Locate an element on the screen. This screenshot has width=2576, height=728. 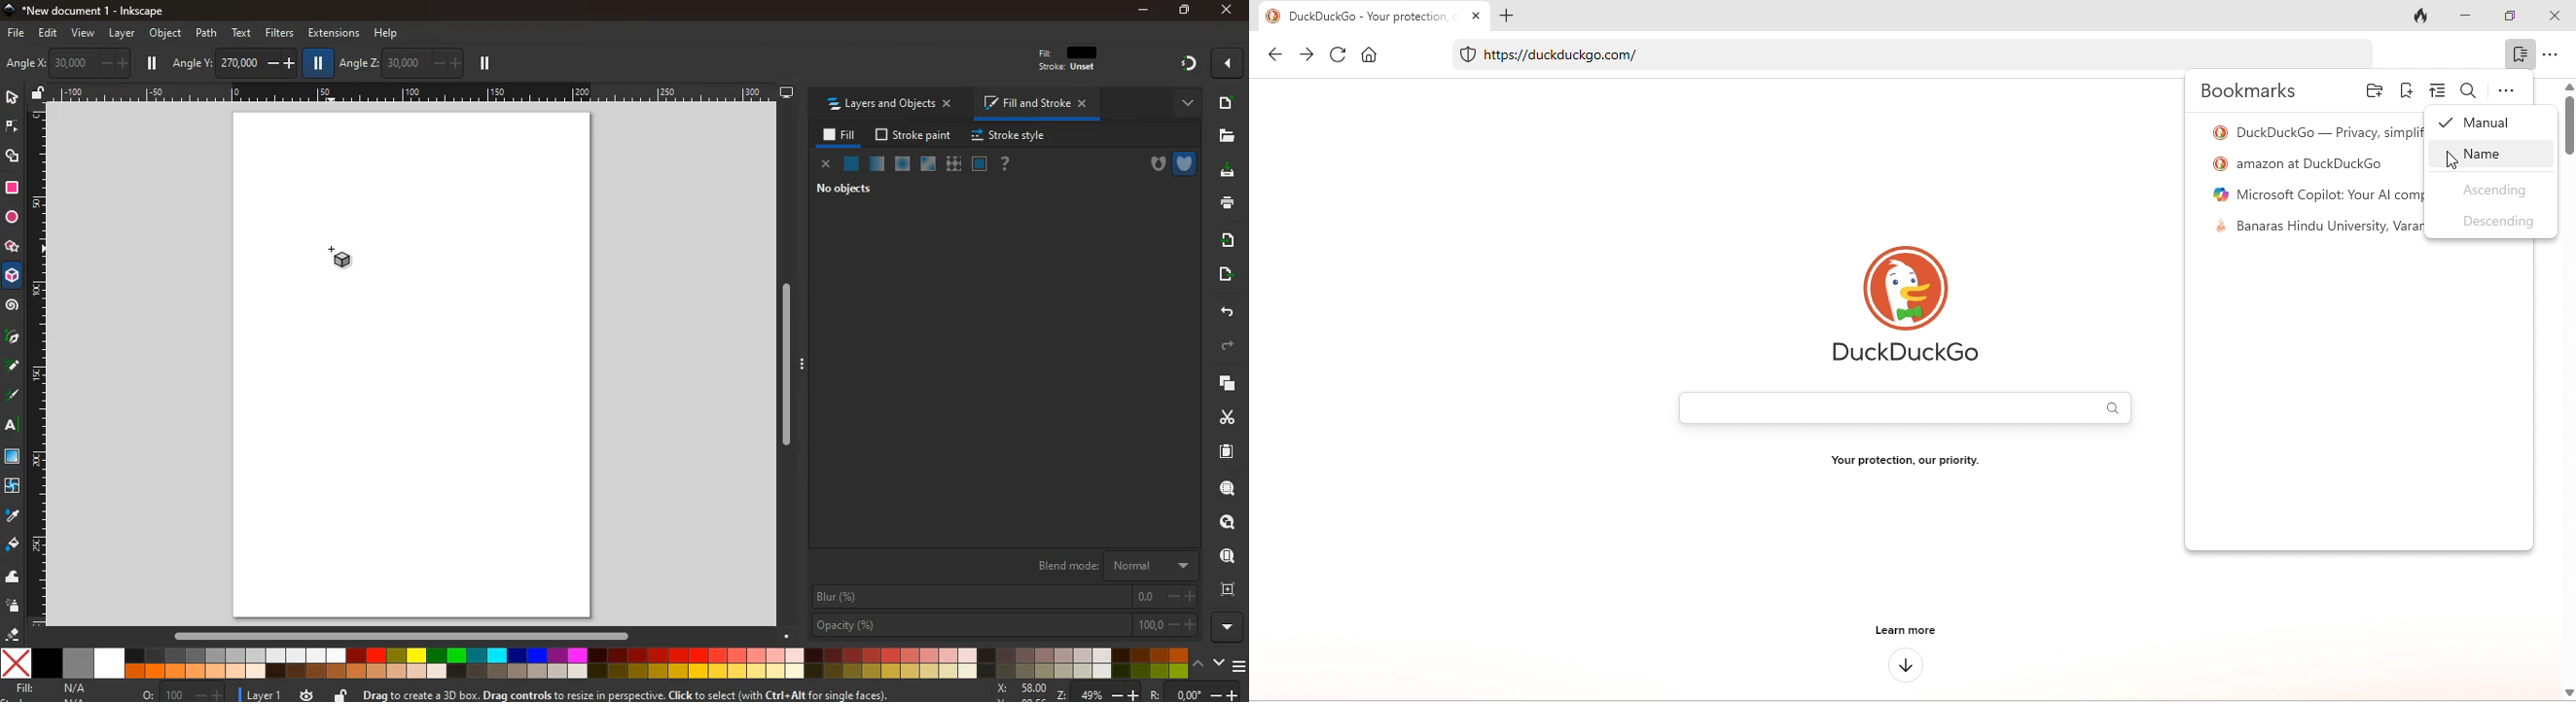
angle z is located at coordinates (400, 62).